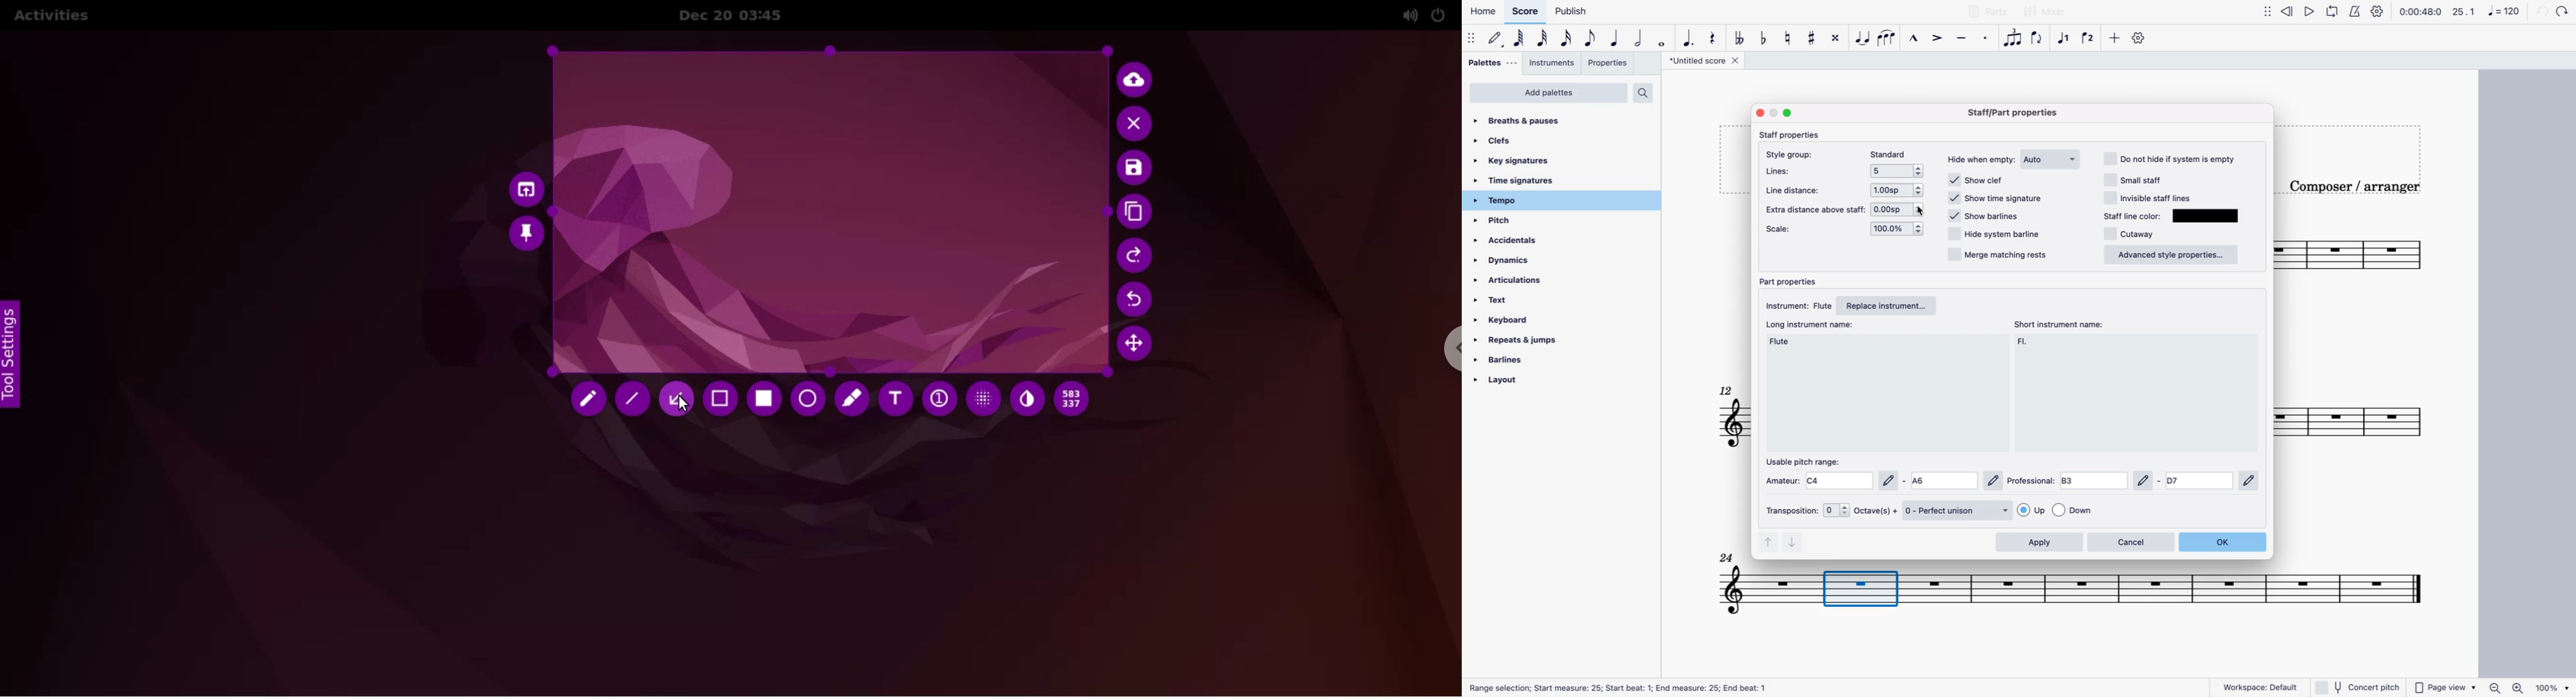  What do you see at coordinates (1959, 510) in the screenshot?
I see `perfect unison` at bounding box center [1959, 510].